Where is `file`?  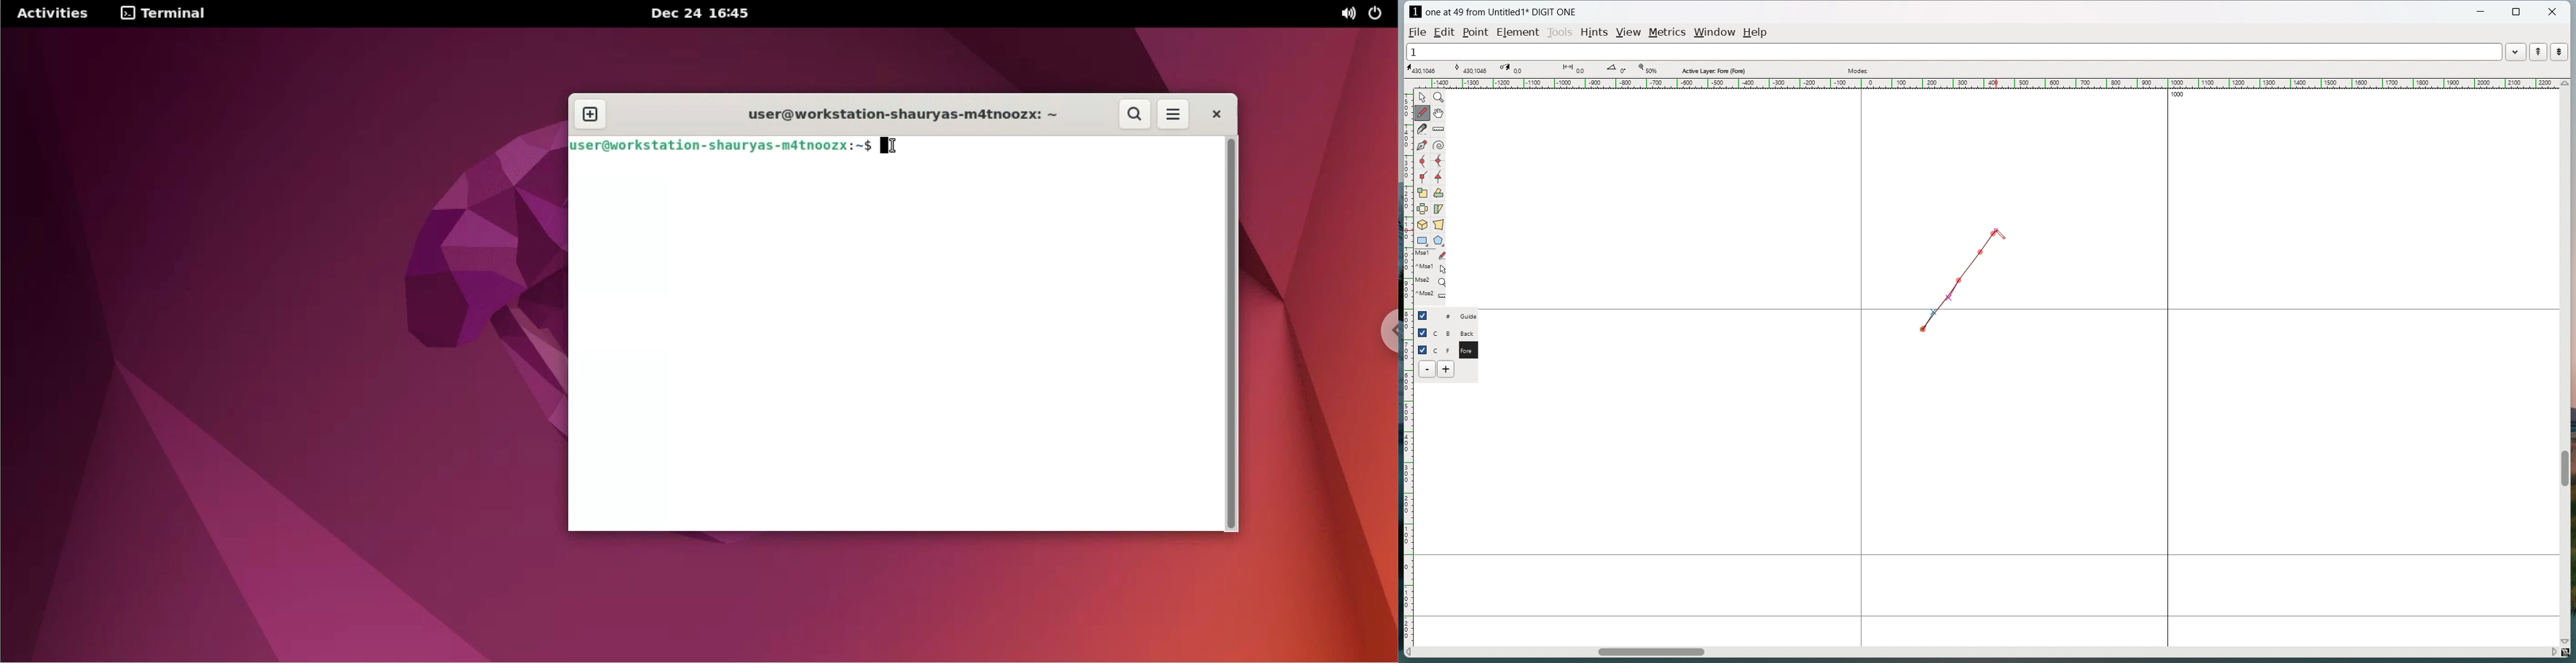 file is located at coordinates (1417, 31).